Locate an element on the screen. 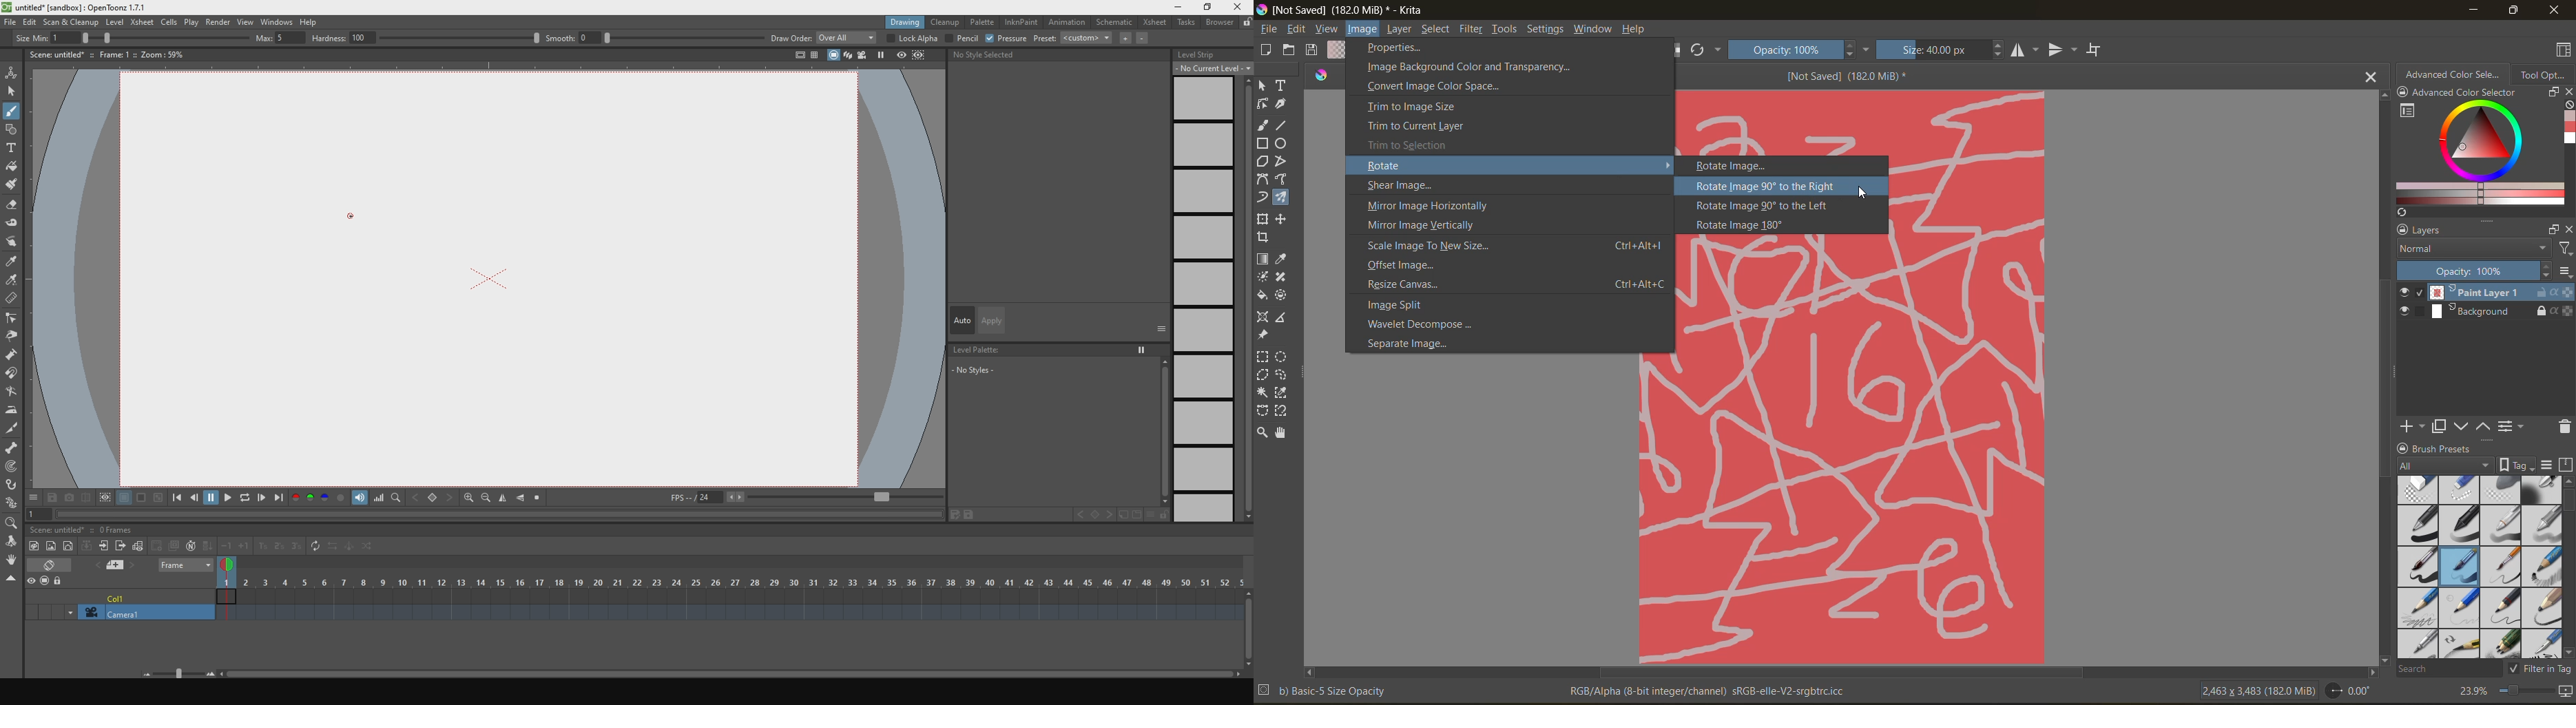 The image size is (2576, 728). close docker is located at coordinates (2568, 230).